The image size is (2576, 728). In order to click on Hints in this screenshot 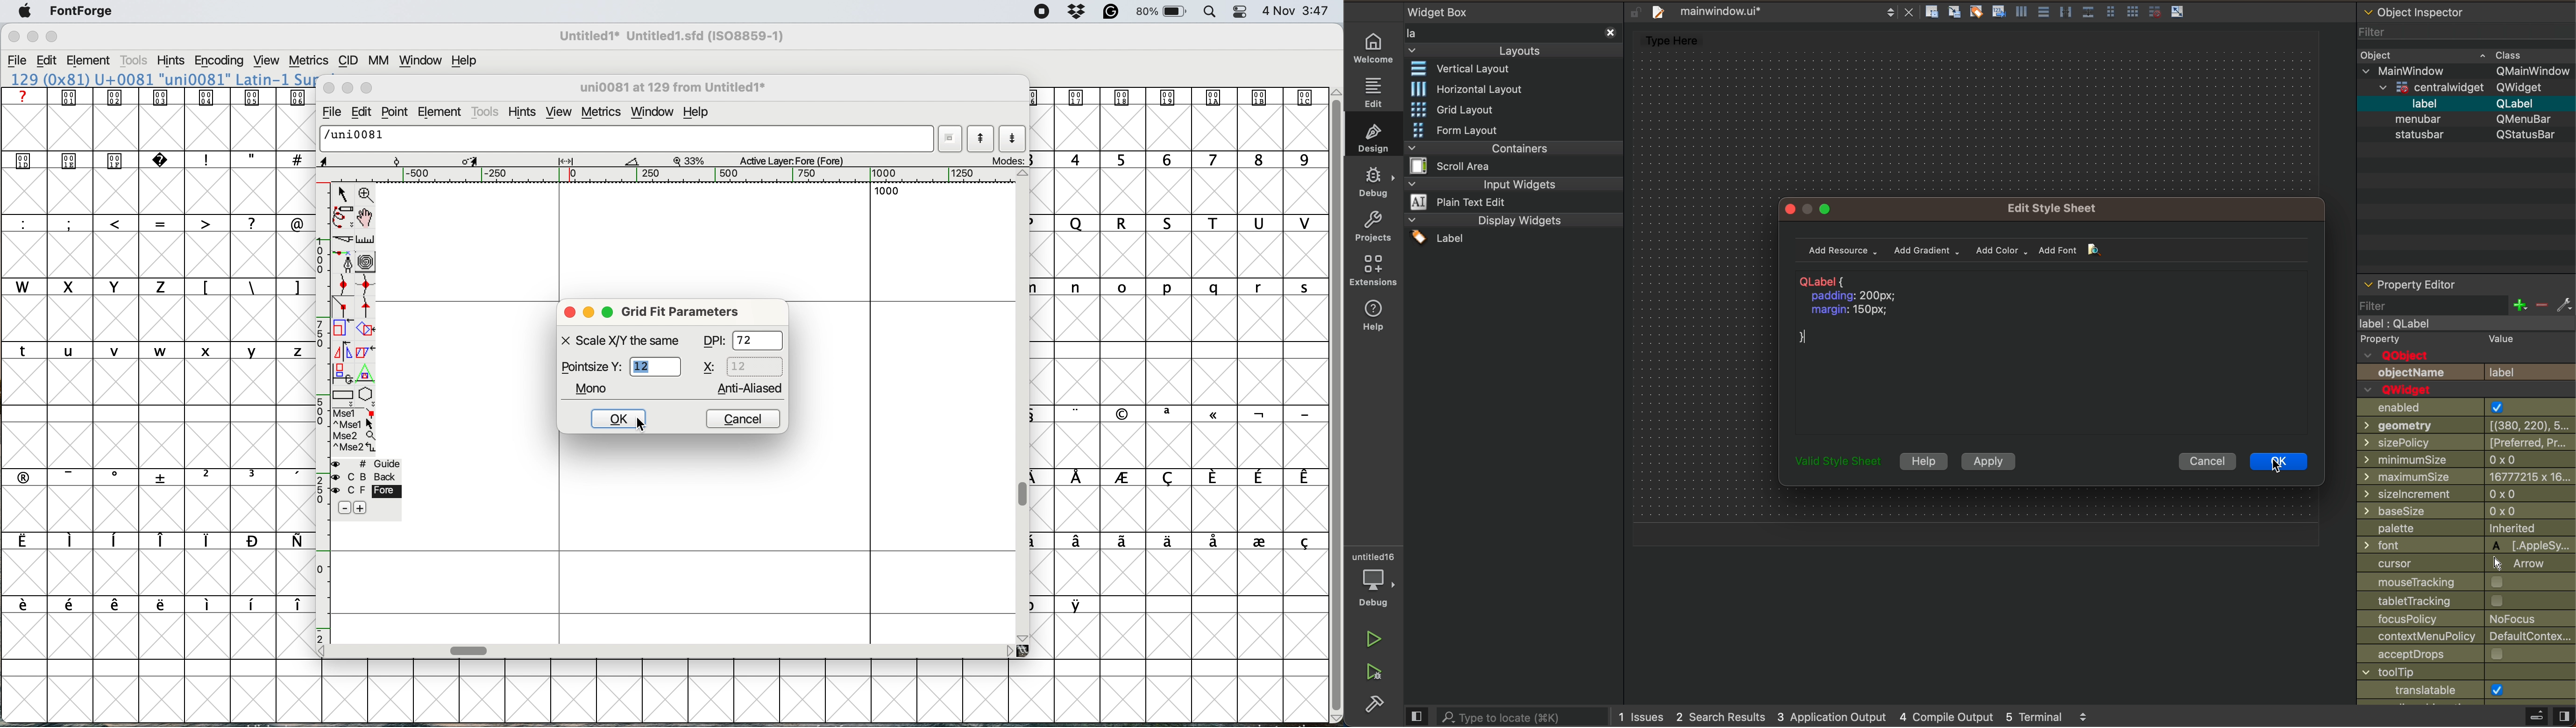, I will do `click(171, 61)`.